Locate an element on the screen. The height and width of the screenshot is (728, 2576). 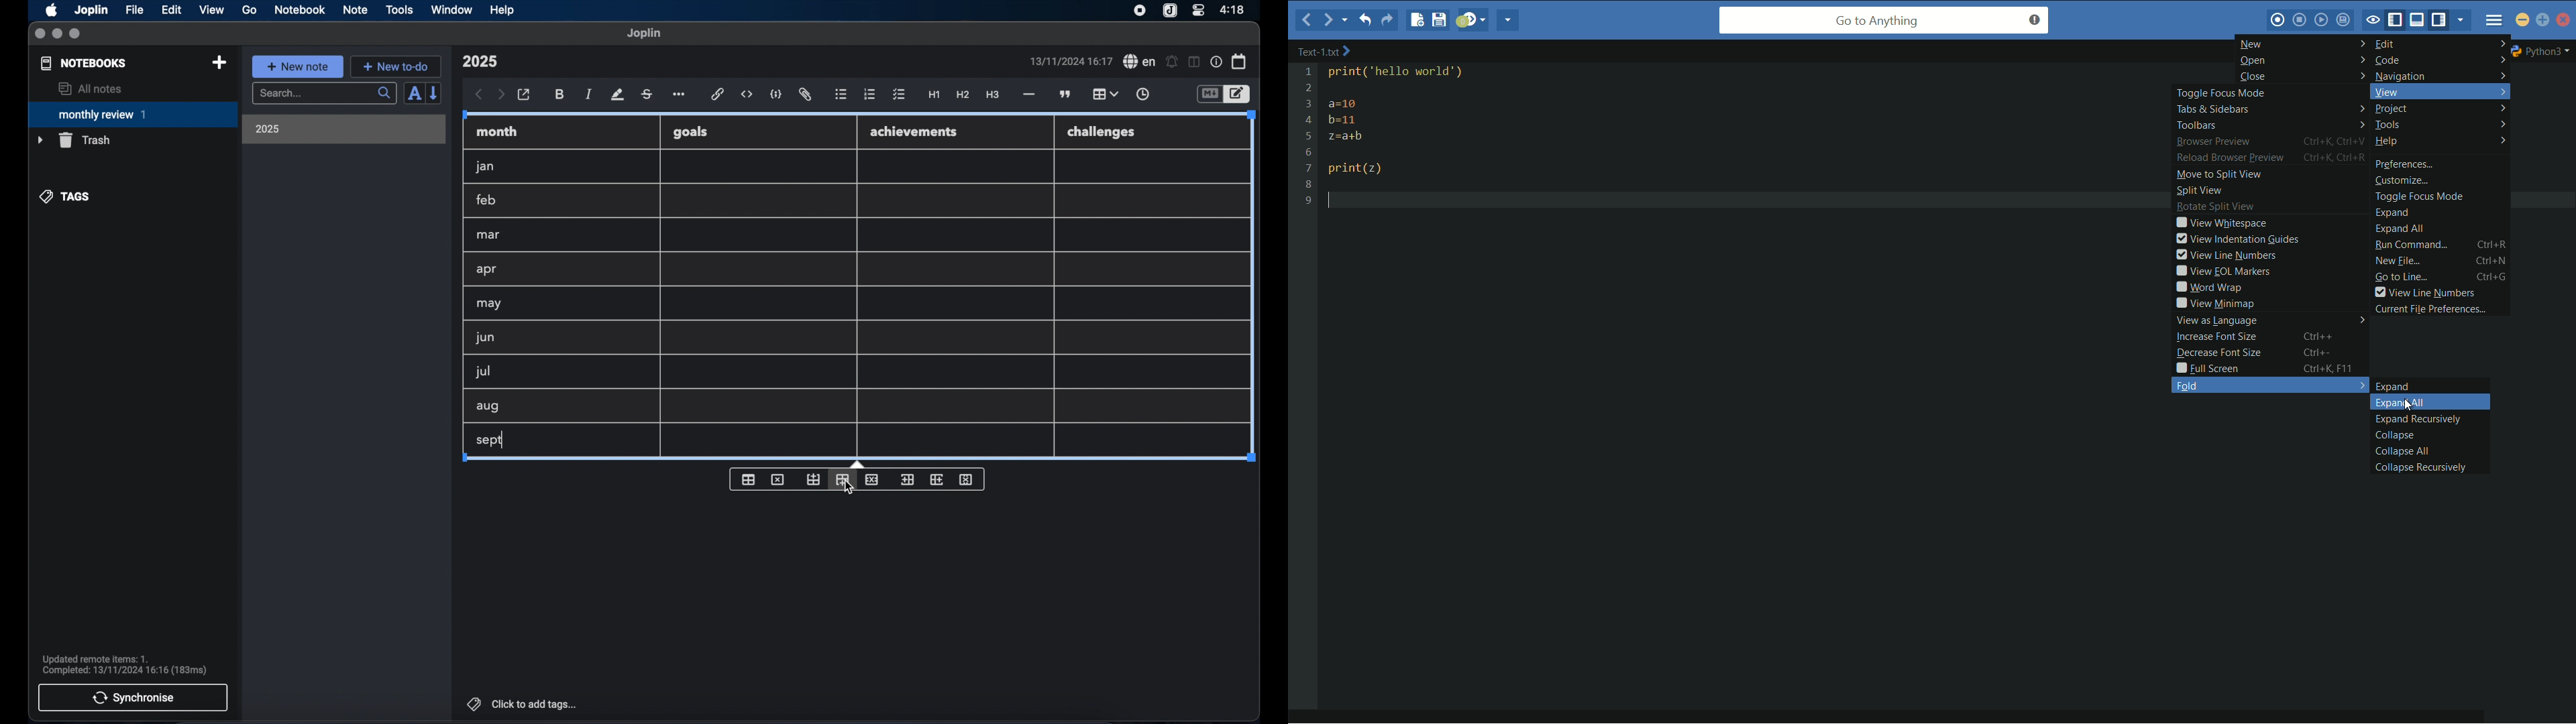
insert table is located at coordinates (748, 479).